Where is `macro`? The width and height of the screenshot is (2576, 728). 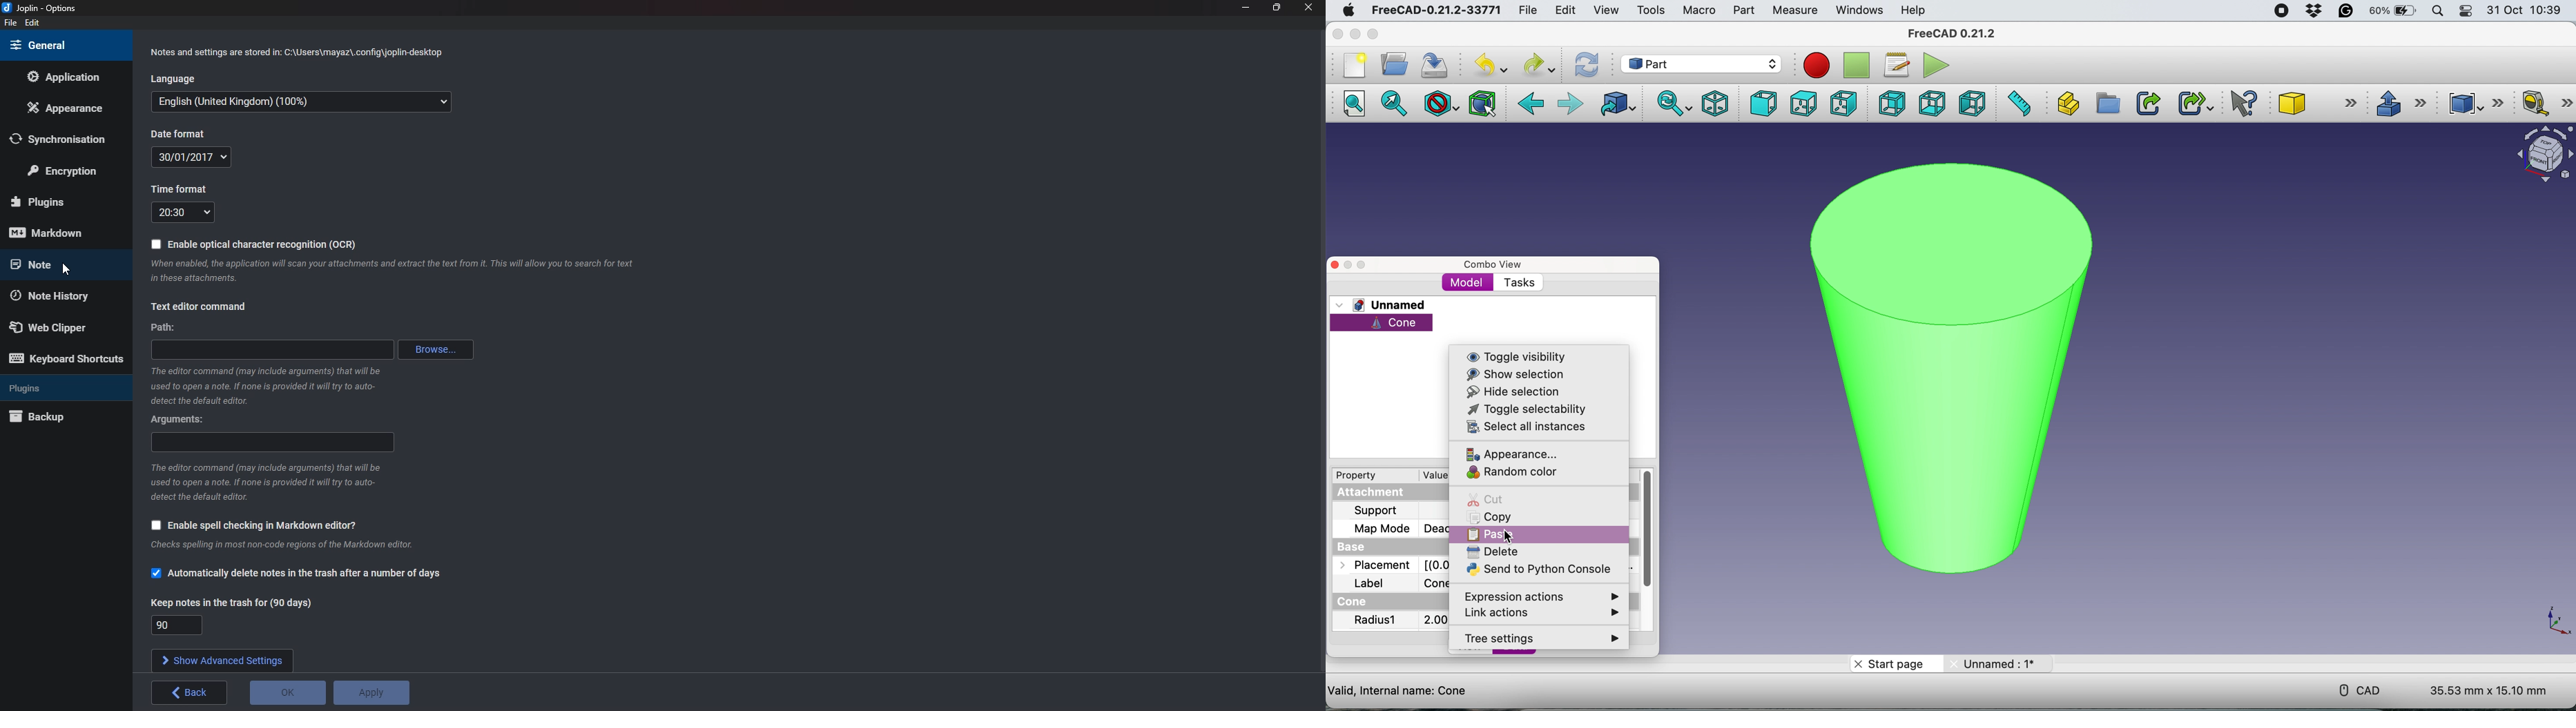
macro is located at coordinates (1699, 10).